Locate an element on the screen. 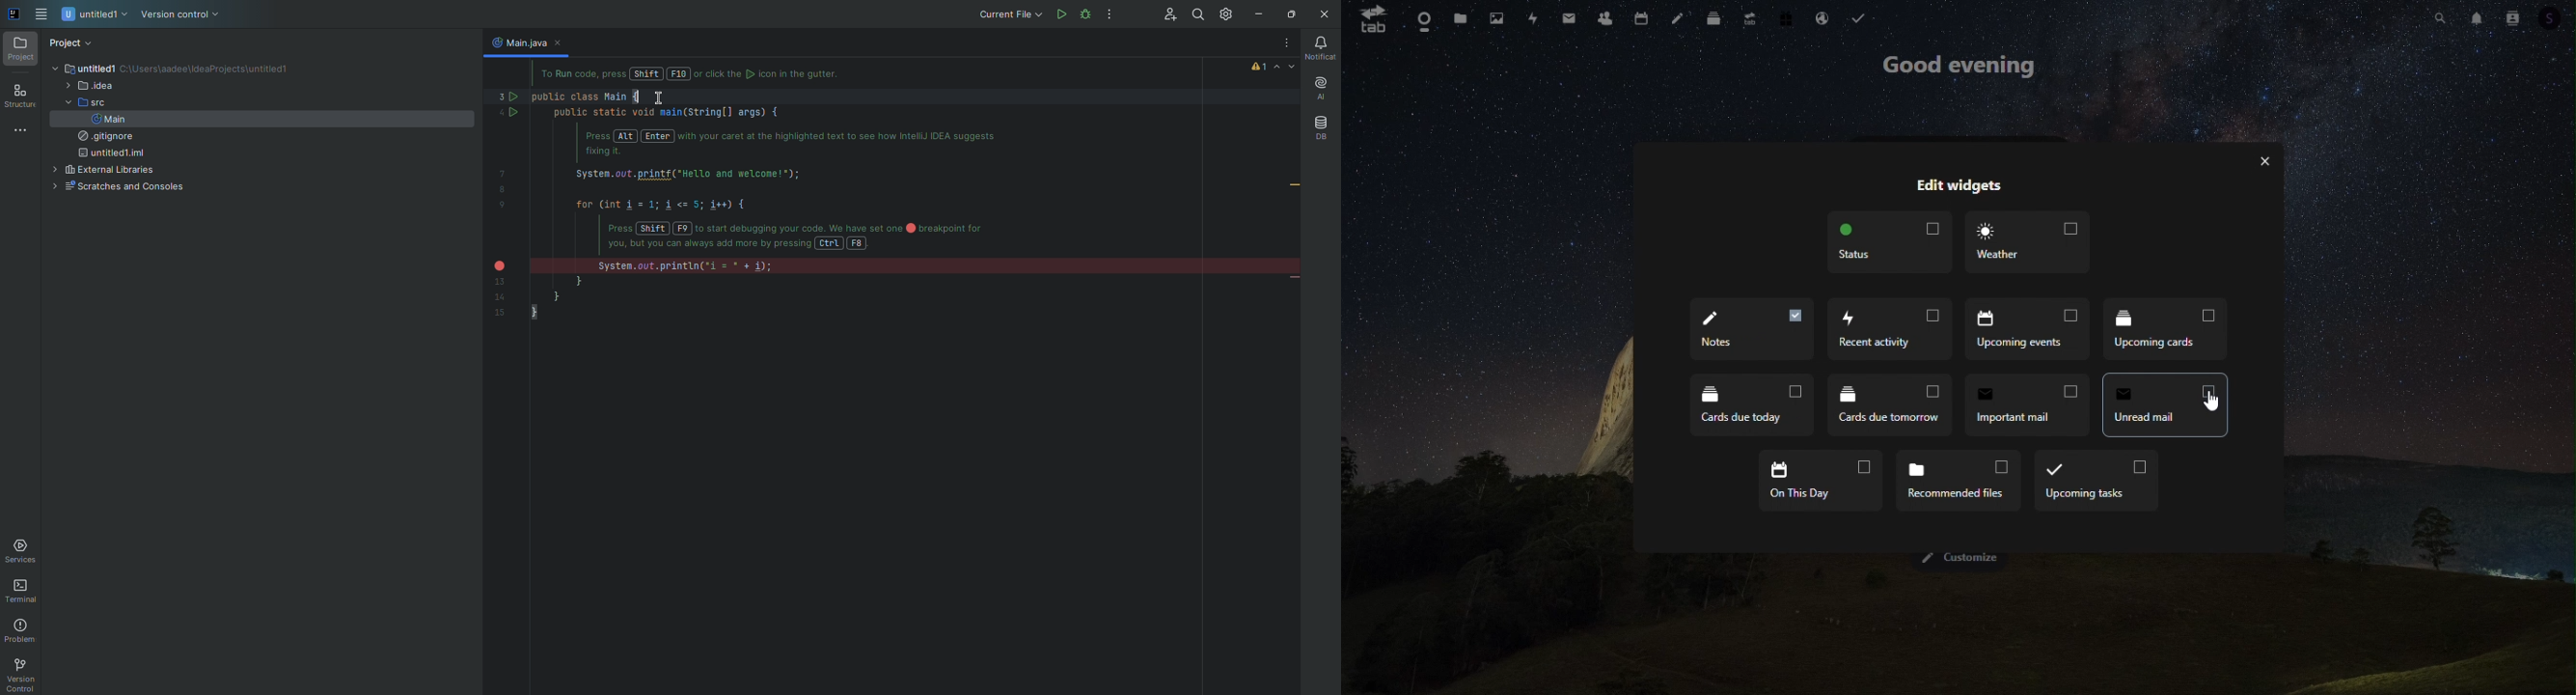 The width and height of the screenshot is (2576, 700). Options is located at coordinates (1110, 15).